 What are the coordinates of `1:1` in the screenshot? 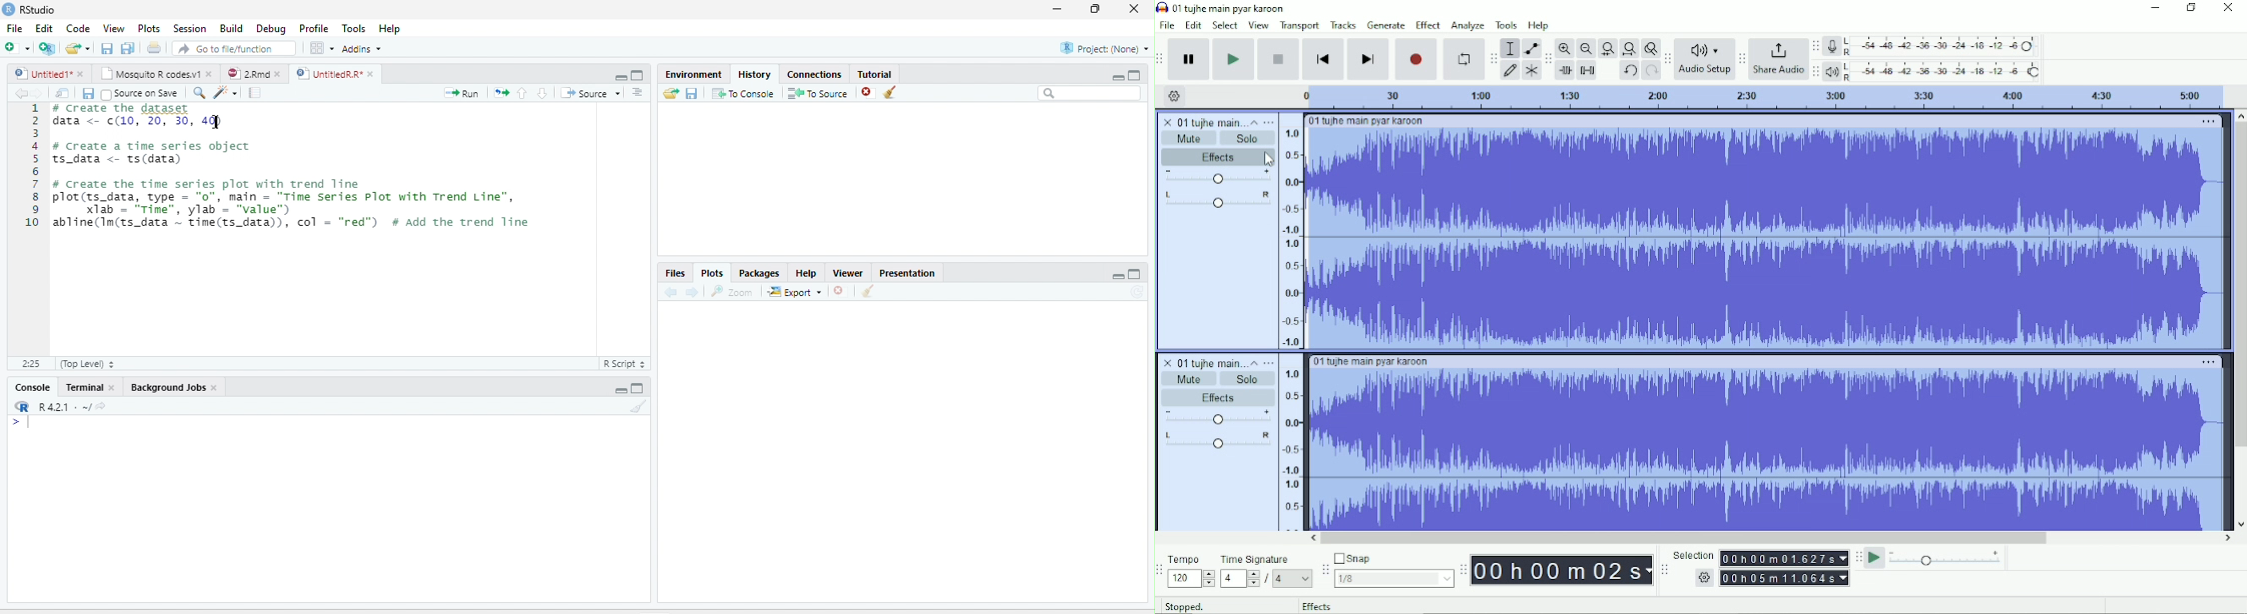 It's located at (30, 364).